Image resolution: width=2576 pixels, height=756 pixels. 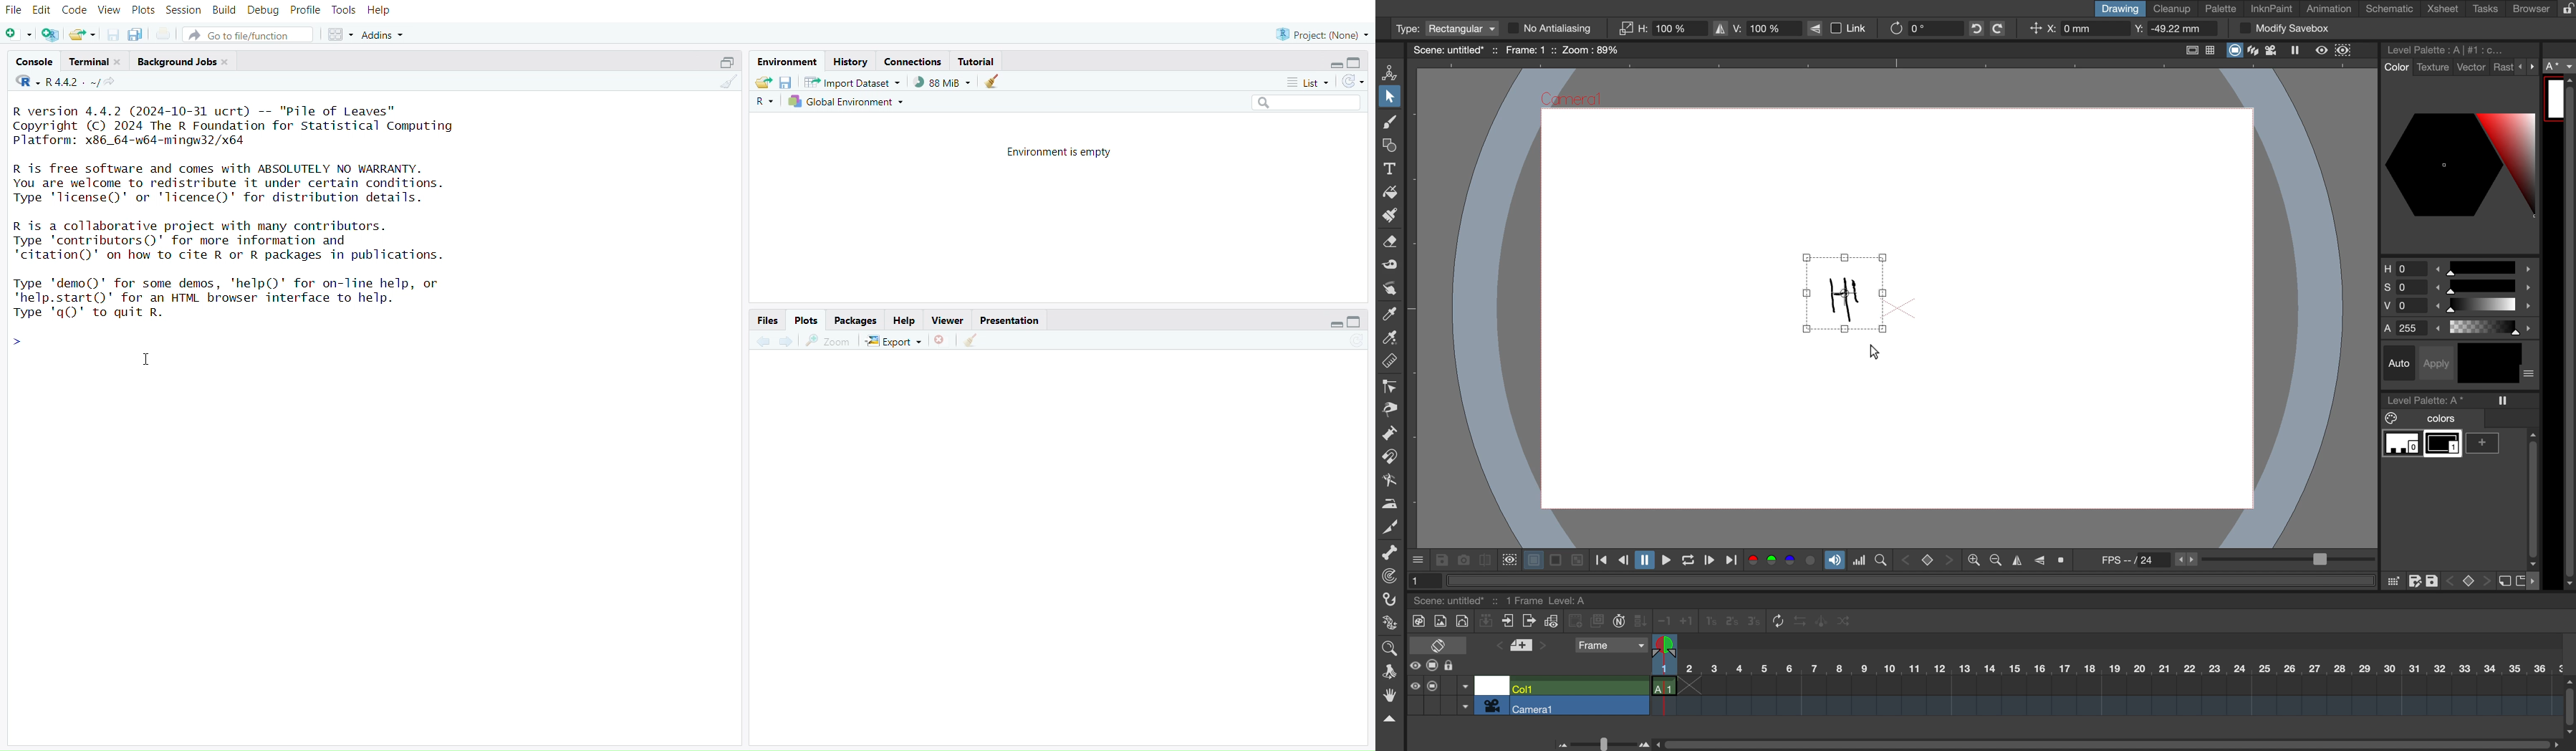 I want to click on R version 4.4.2 (2024-10-31 ucrt) -- "Pile of Leaves"
Copyright (C) 2024 The R Foundation for Statistical Computing
Platform: x86_64-w64-mingw32/x64
R is free software and comes with ABSOLUTELY NO WARRANTY.
You are welcome to redistribute it under certain conditions.
Type 'license()' or 'Ticence()' for distribution details.
R is a collaborative project with many contributors.
Type 'contributors()' for more information and
'citation()' on how to cite R or R packages in publications.
Type 'demo()' for some demos, 'help()' for on-line help, or
'help.start()' for an HTML browser interface to help.
Type 'qQ)' to quit R.
>

I, so click(x=244, y=225).